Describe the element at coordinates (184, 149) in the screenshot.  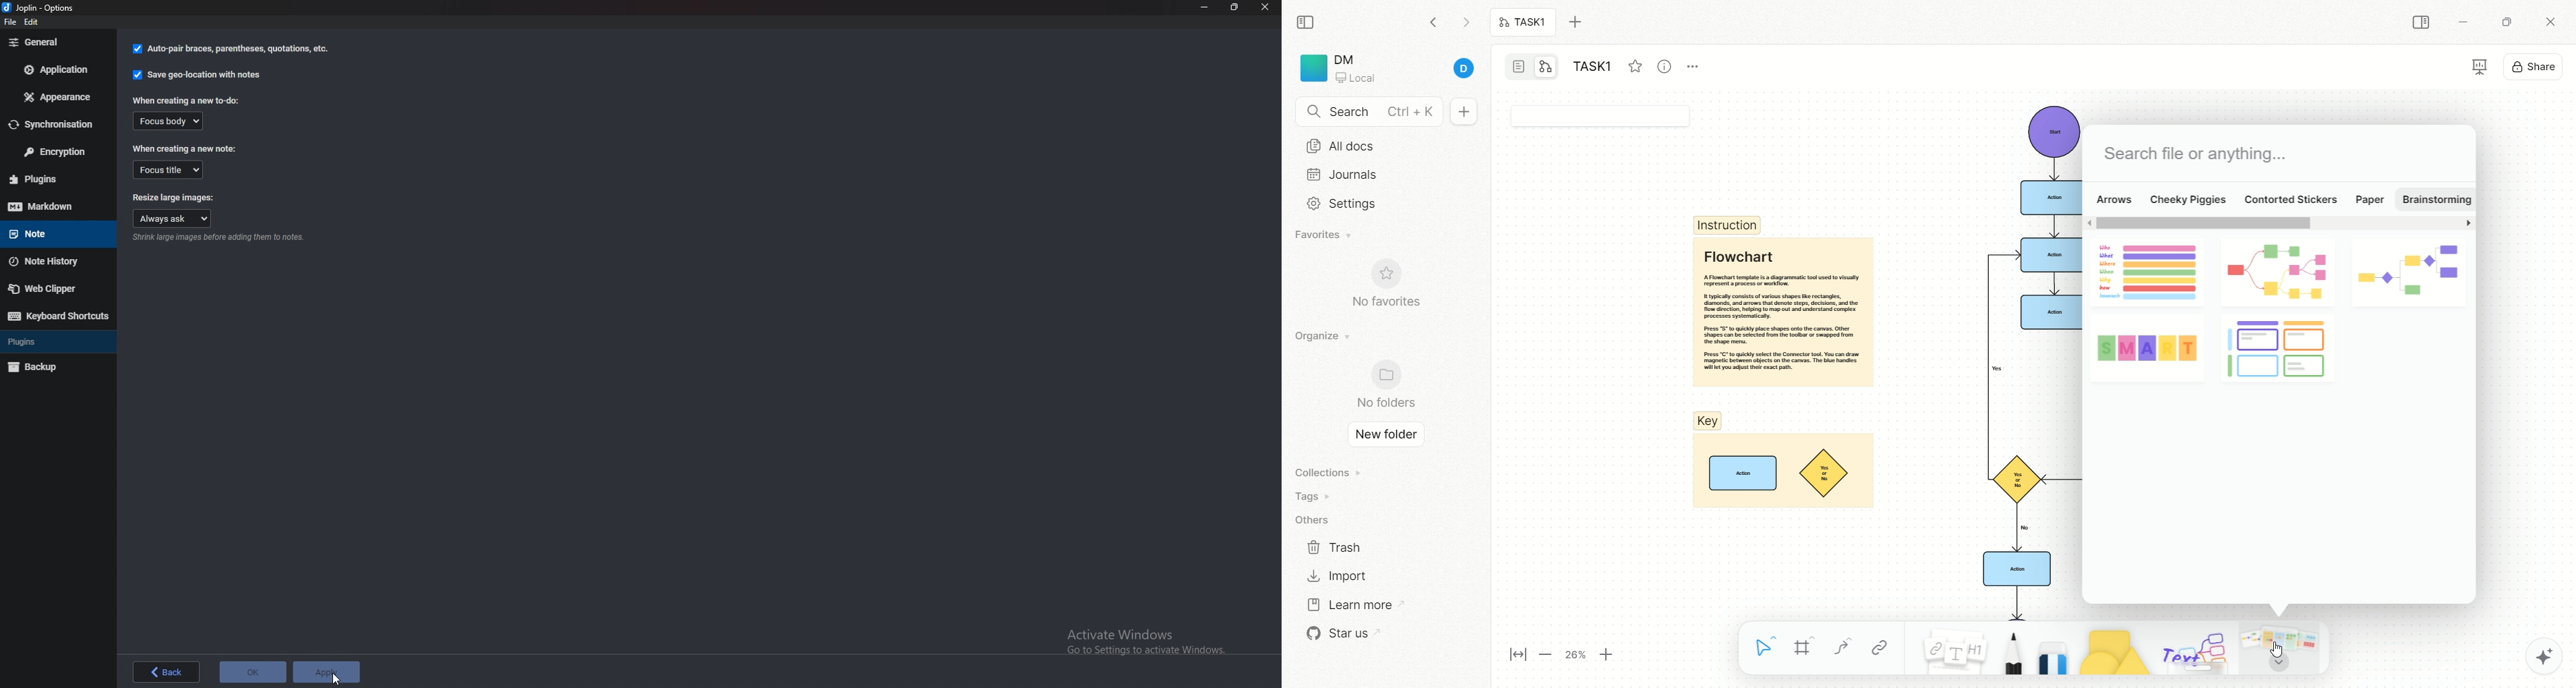
I see `When creating a new note` at that location.